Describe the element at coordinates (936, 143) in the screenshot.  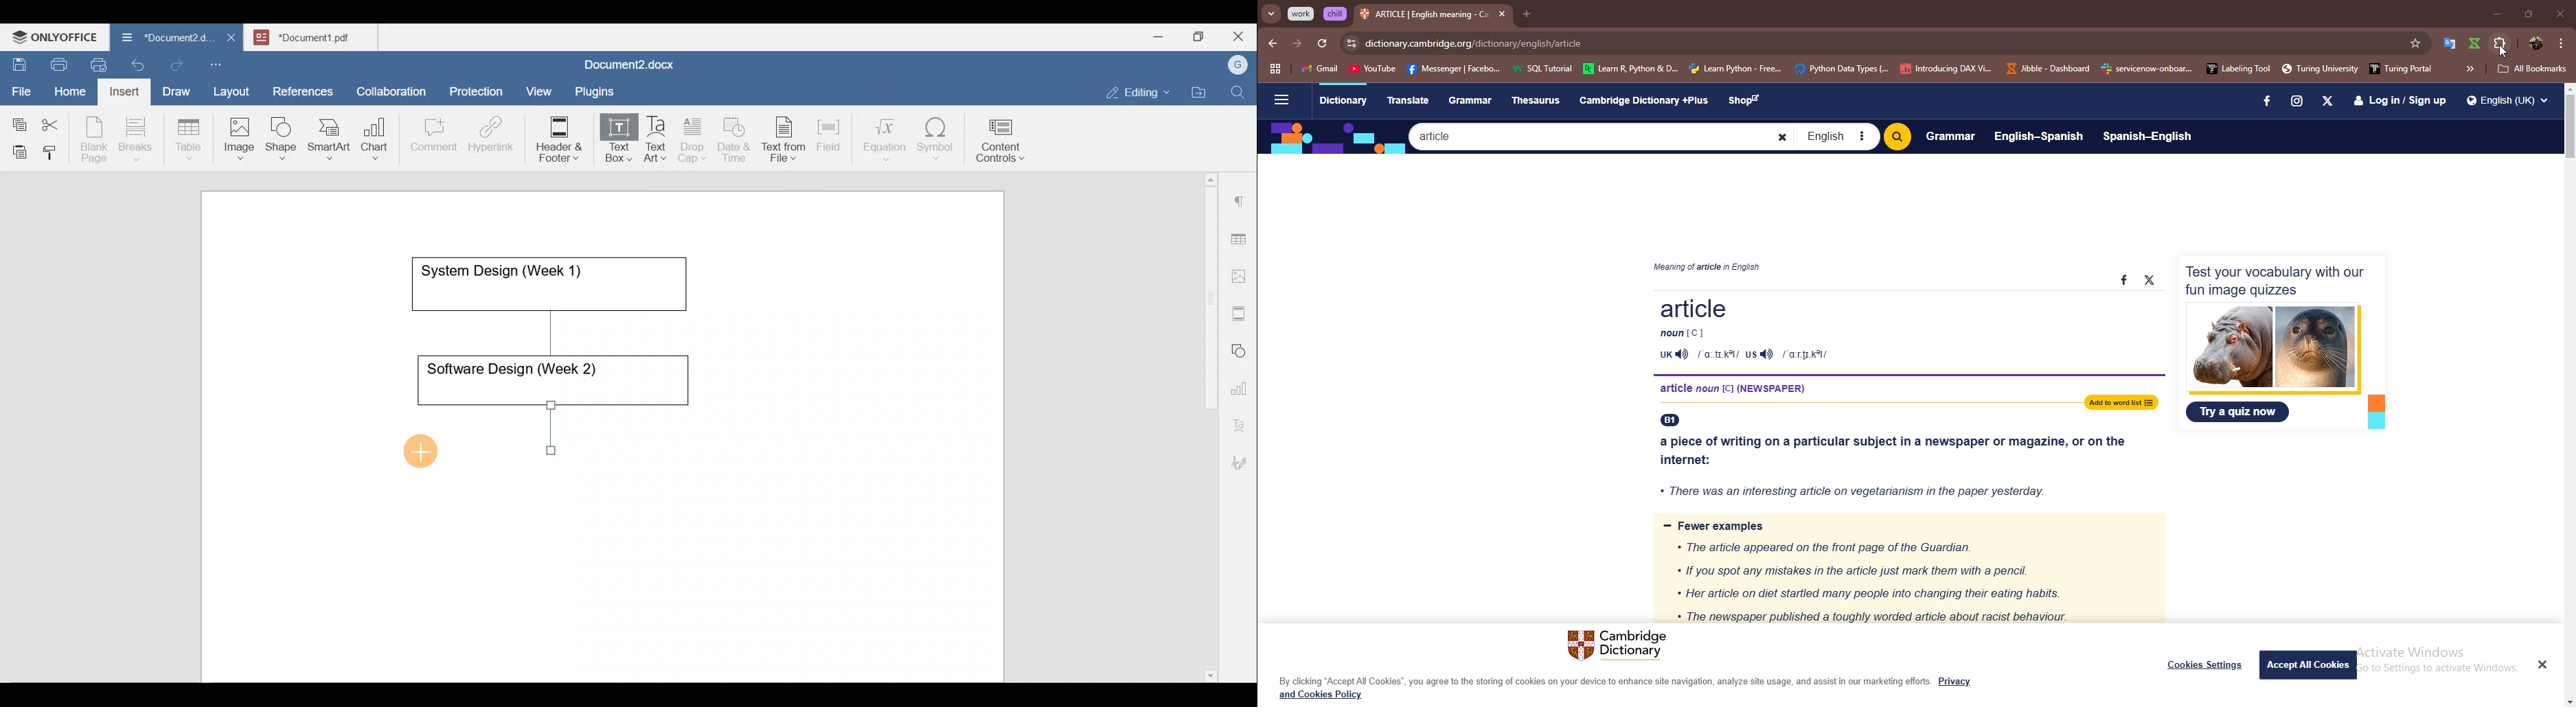
I see `Symbol` at that location.